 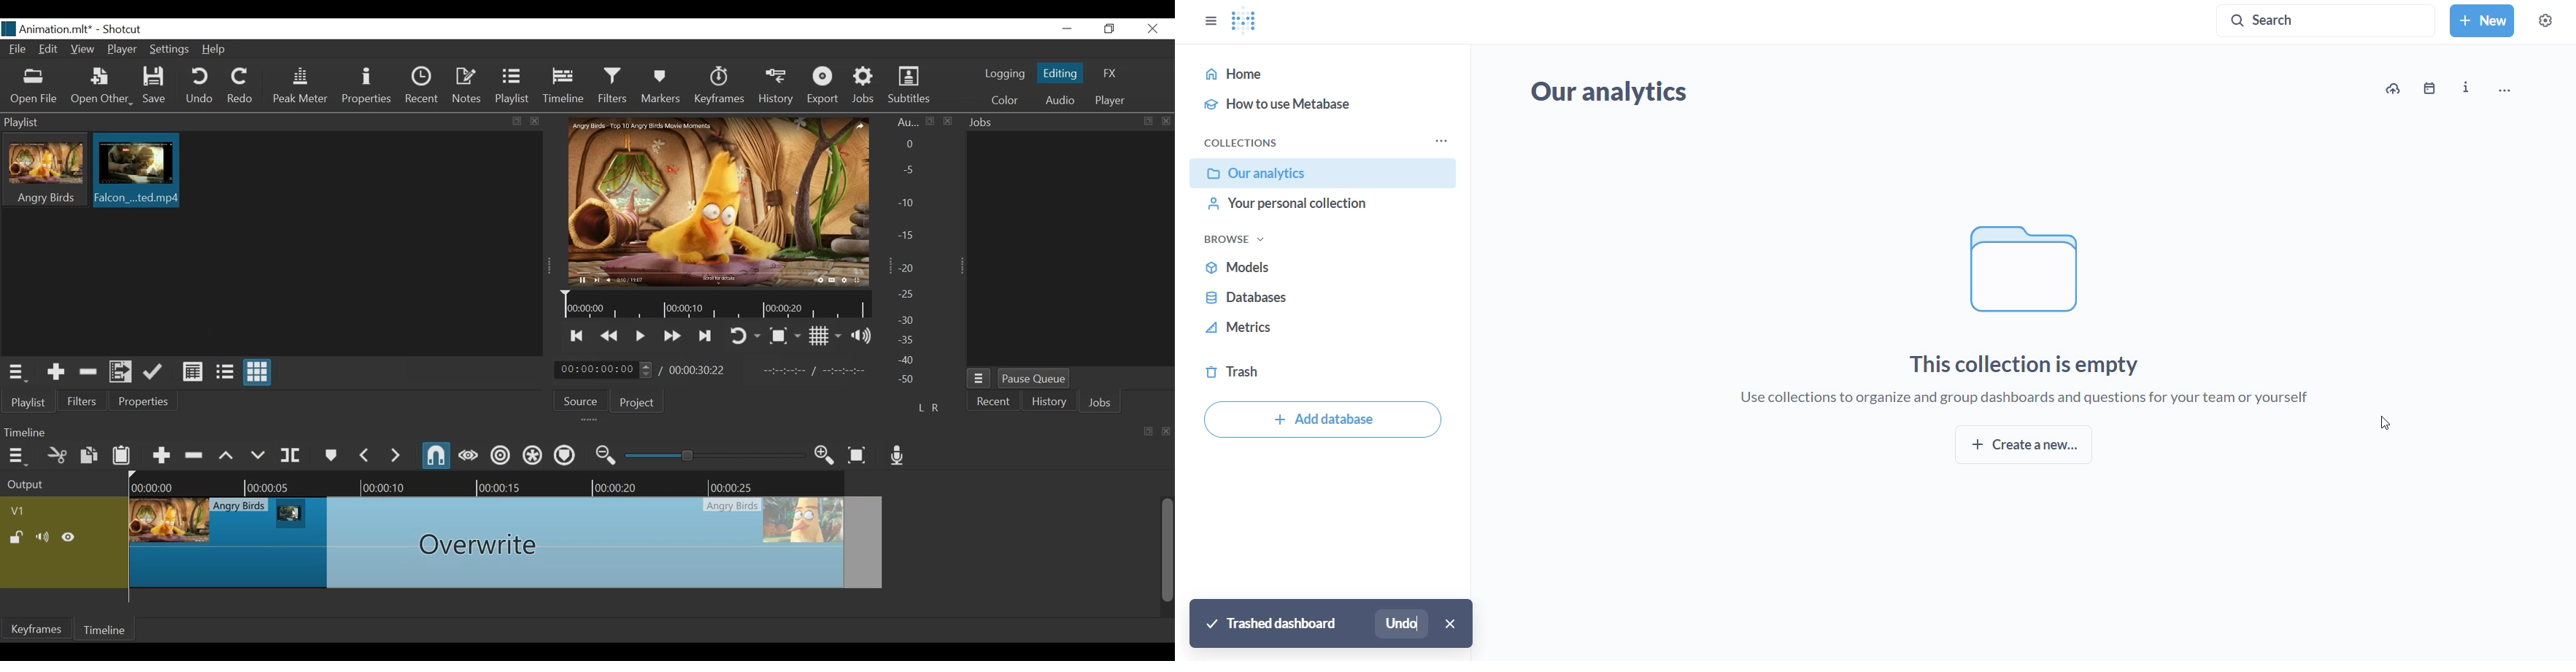 What do you see at coordinates (662, 86) in the screenshot?
I see `Markers` at bounding box center [662, 86].